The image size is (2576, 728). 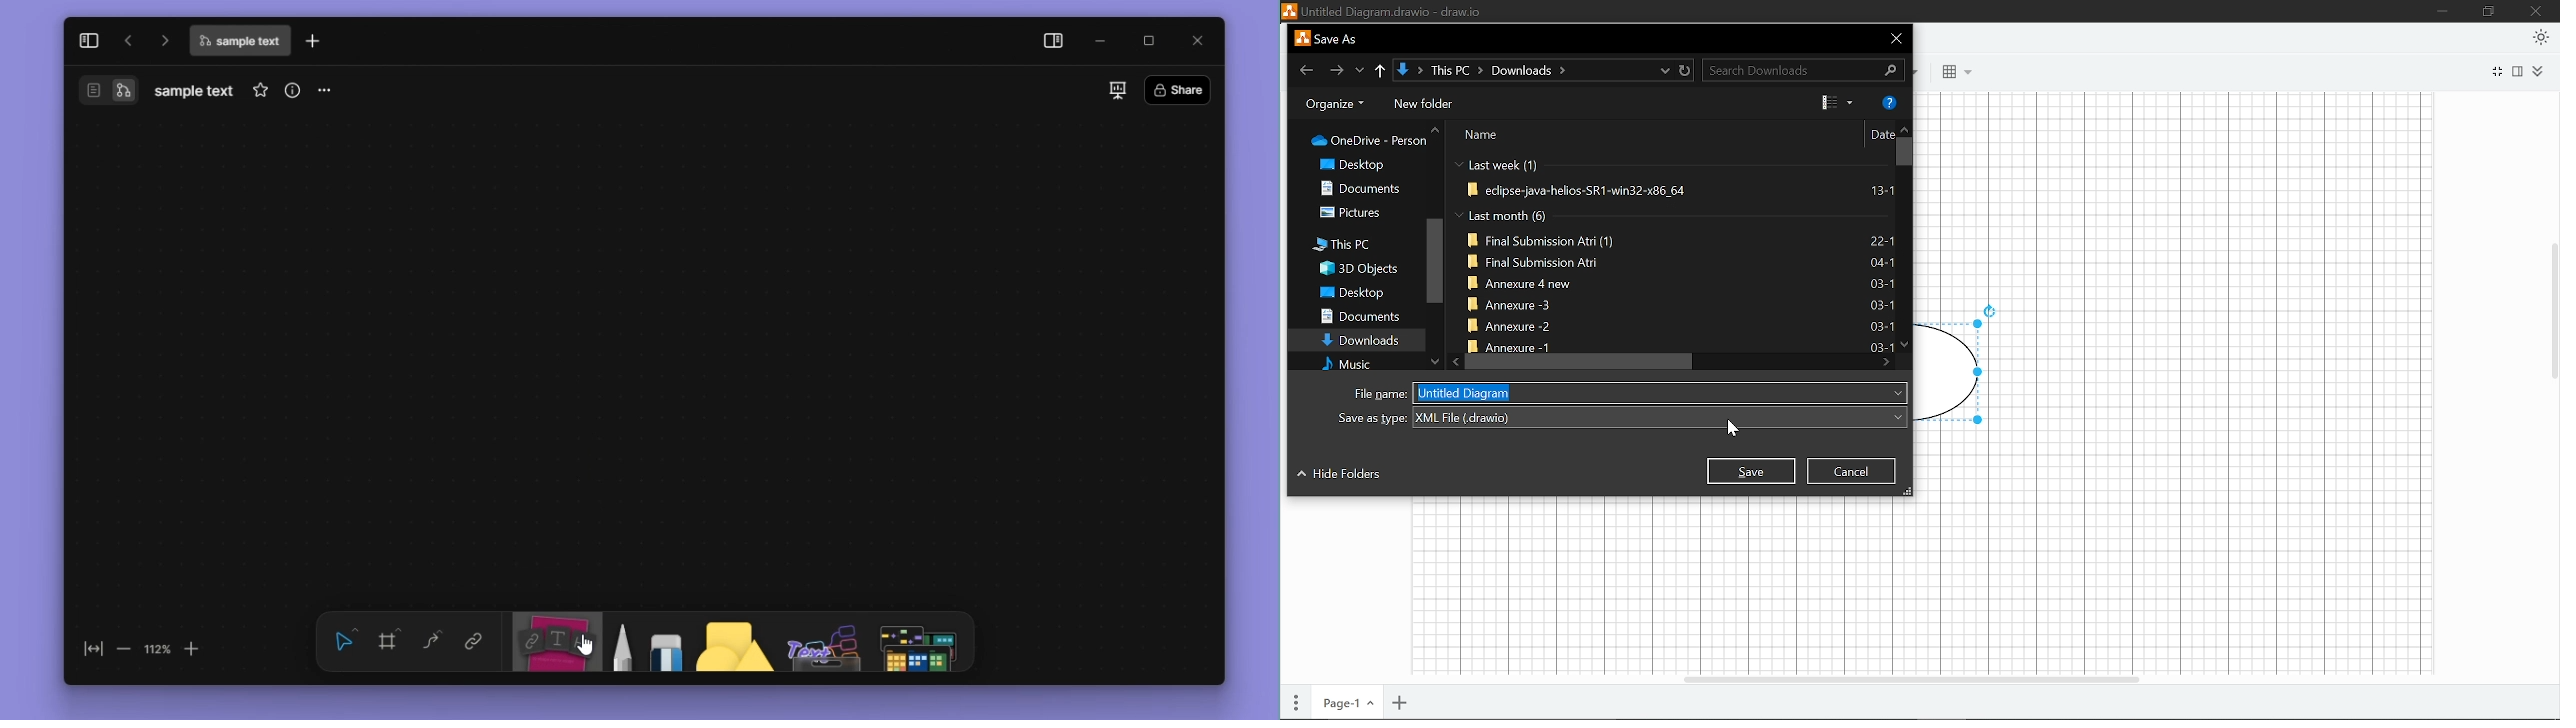 I want to click on save as window, so click(x=1326, y=38).